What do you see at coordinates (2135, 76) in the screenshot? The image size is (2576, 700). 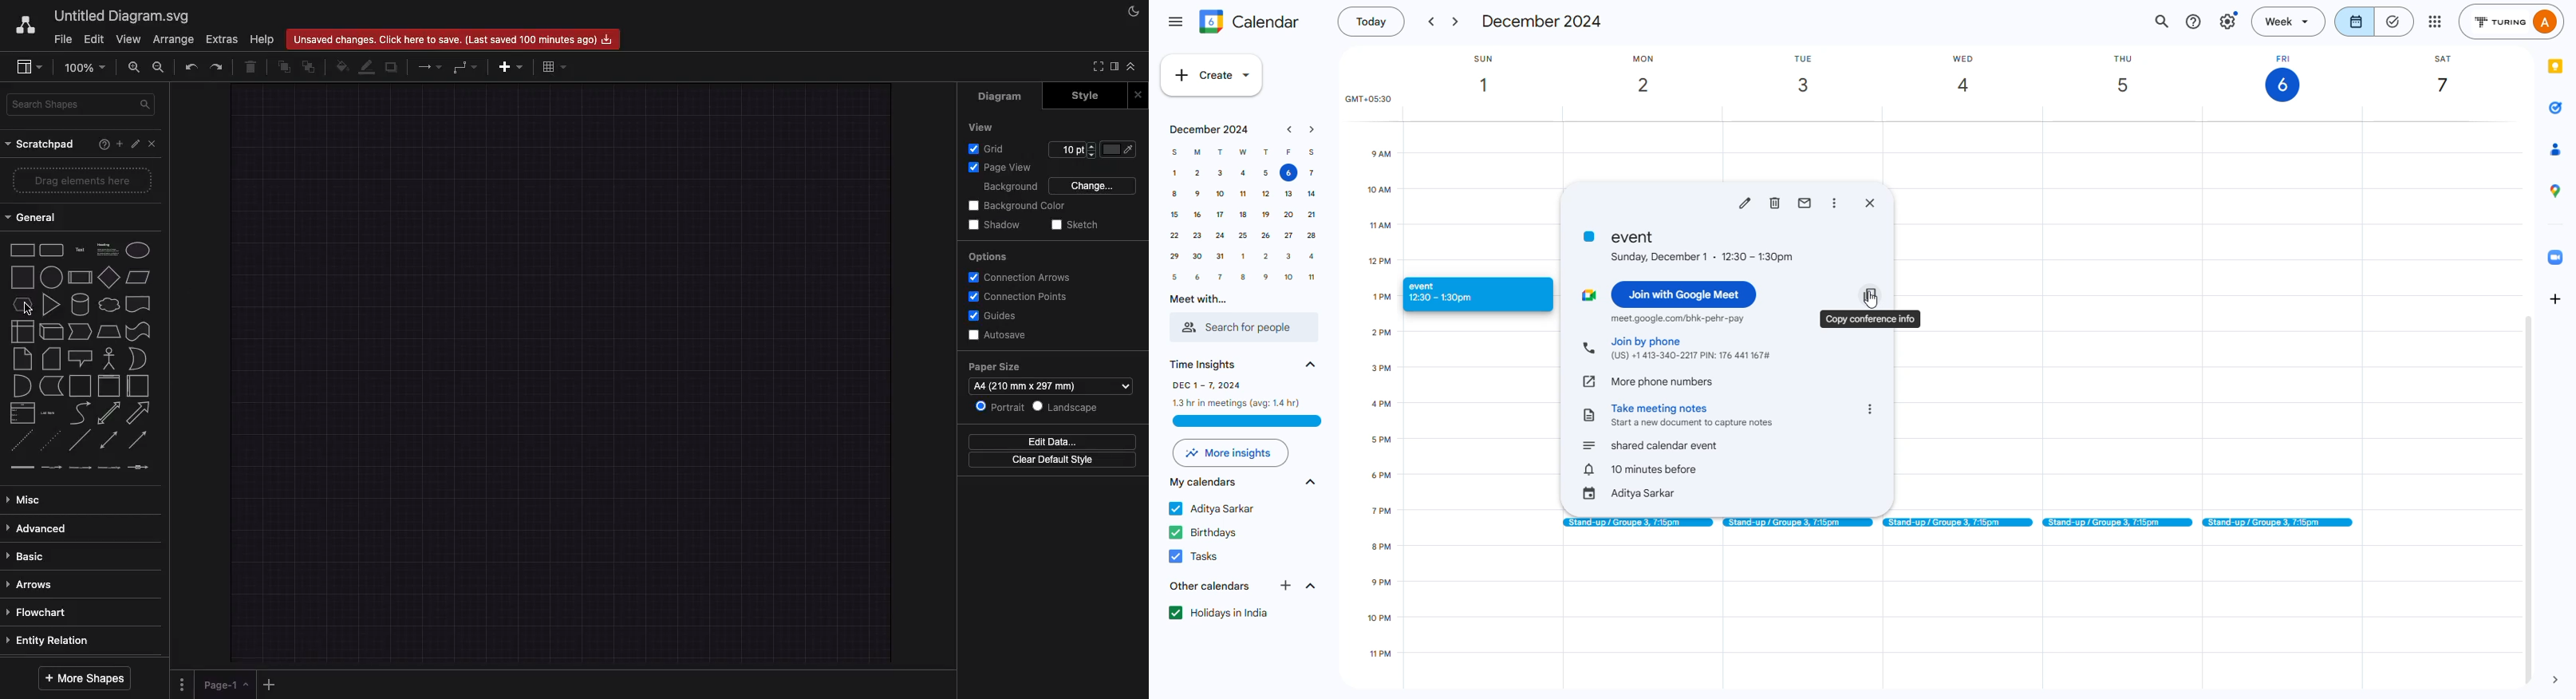 I see `thu 5` at bounding box center [2135, 76].